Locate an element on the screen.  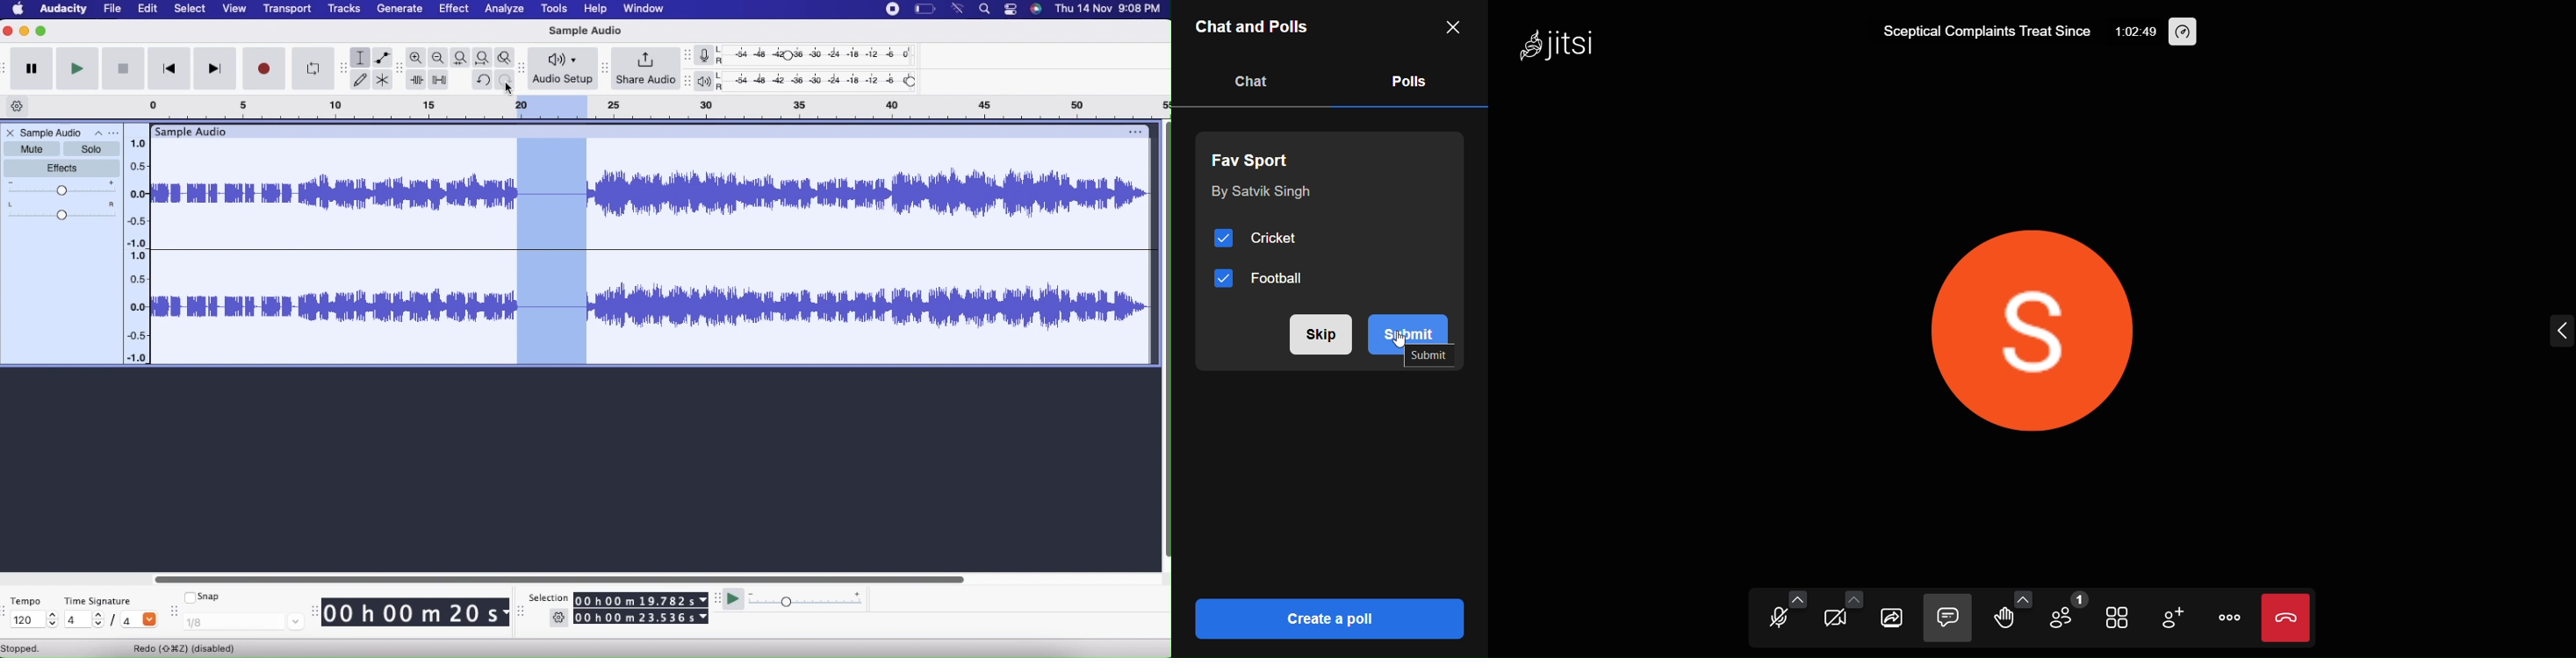
Silence audio selection is located at coordinates (441, 80).